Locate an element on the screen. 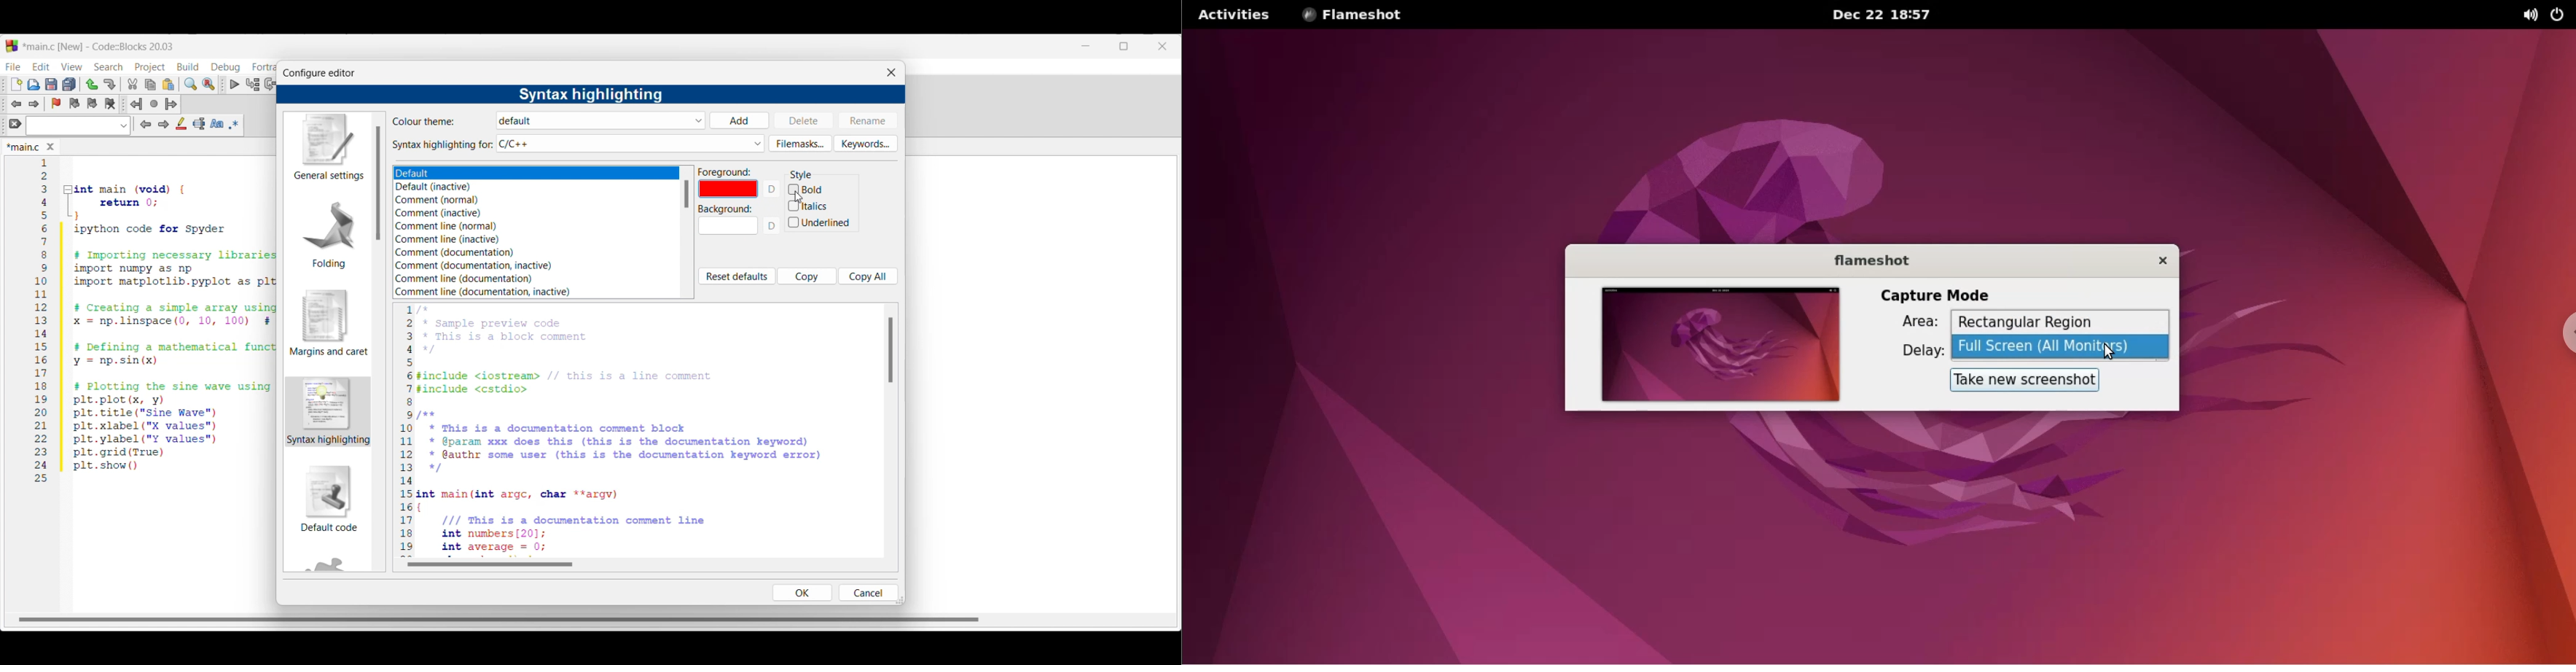  Comment (inactive) is located at coordinates (439, 213).